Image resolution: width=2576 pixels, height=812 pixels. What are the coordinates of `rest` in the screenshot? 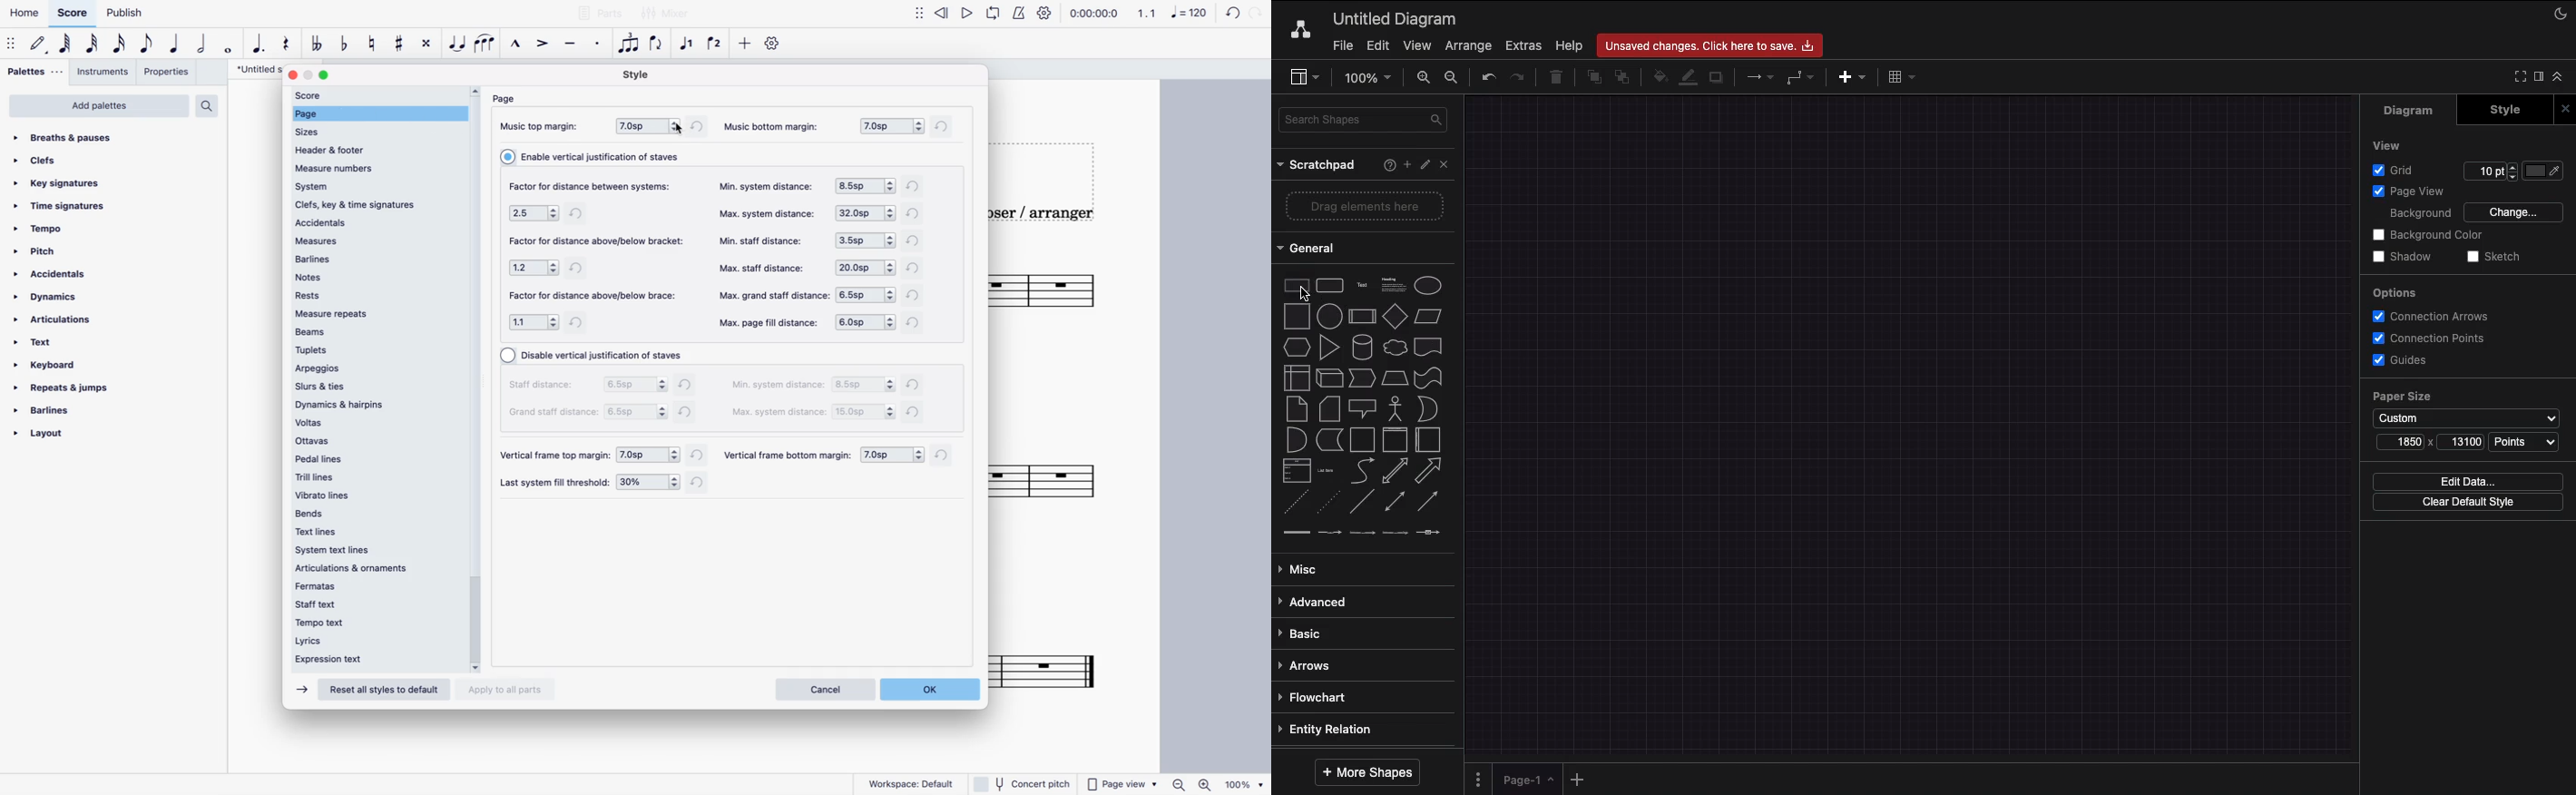 It's located at (285, 45).